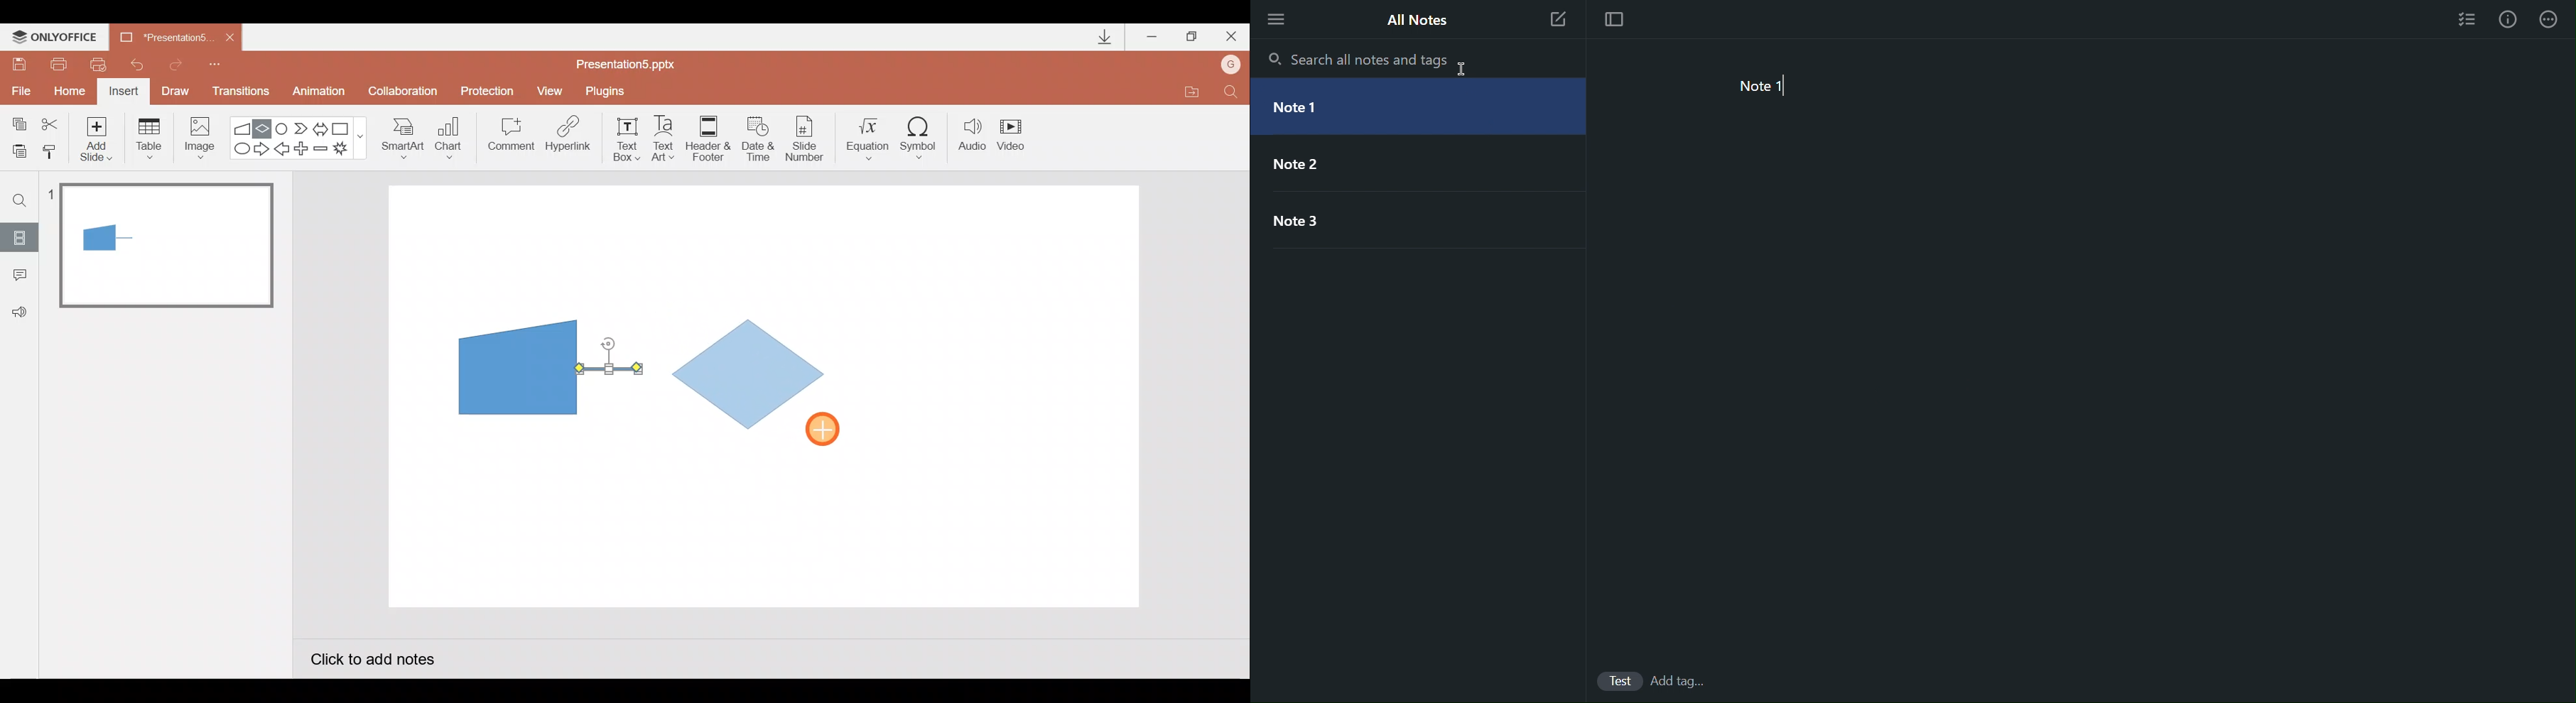 Image resolution: width=2576 pixels, height=728 pixels. What do you see at coordinates (870, 137) in the screenshot?
I see `Equation` at bounding box center [870, 137].